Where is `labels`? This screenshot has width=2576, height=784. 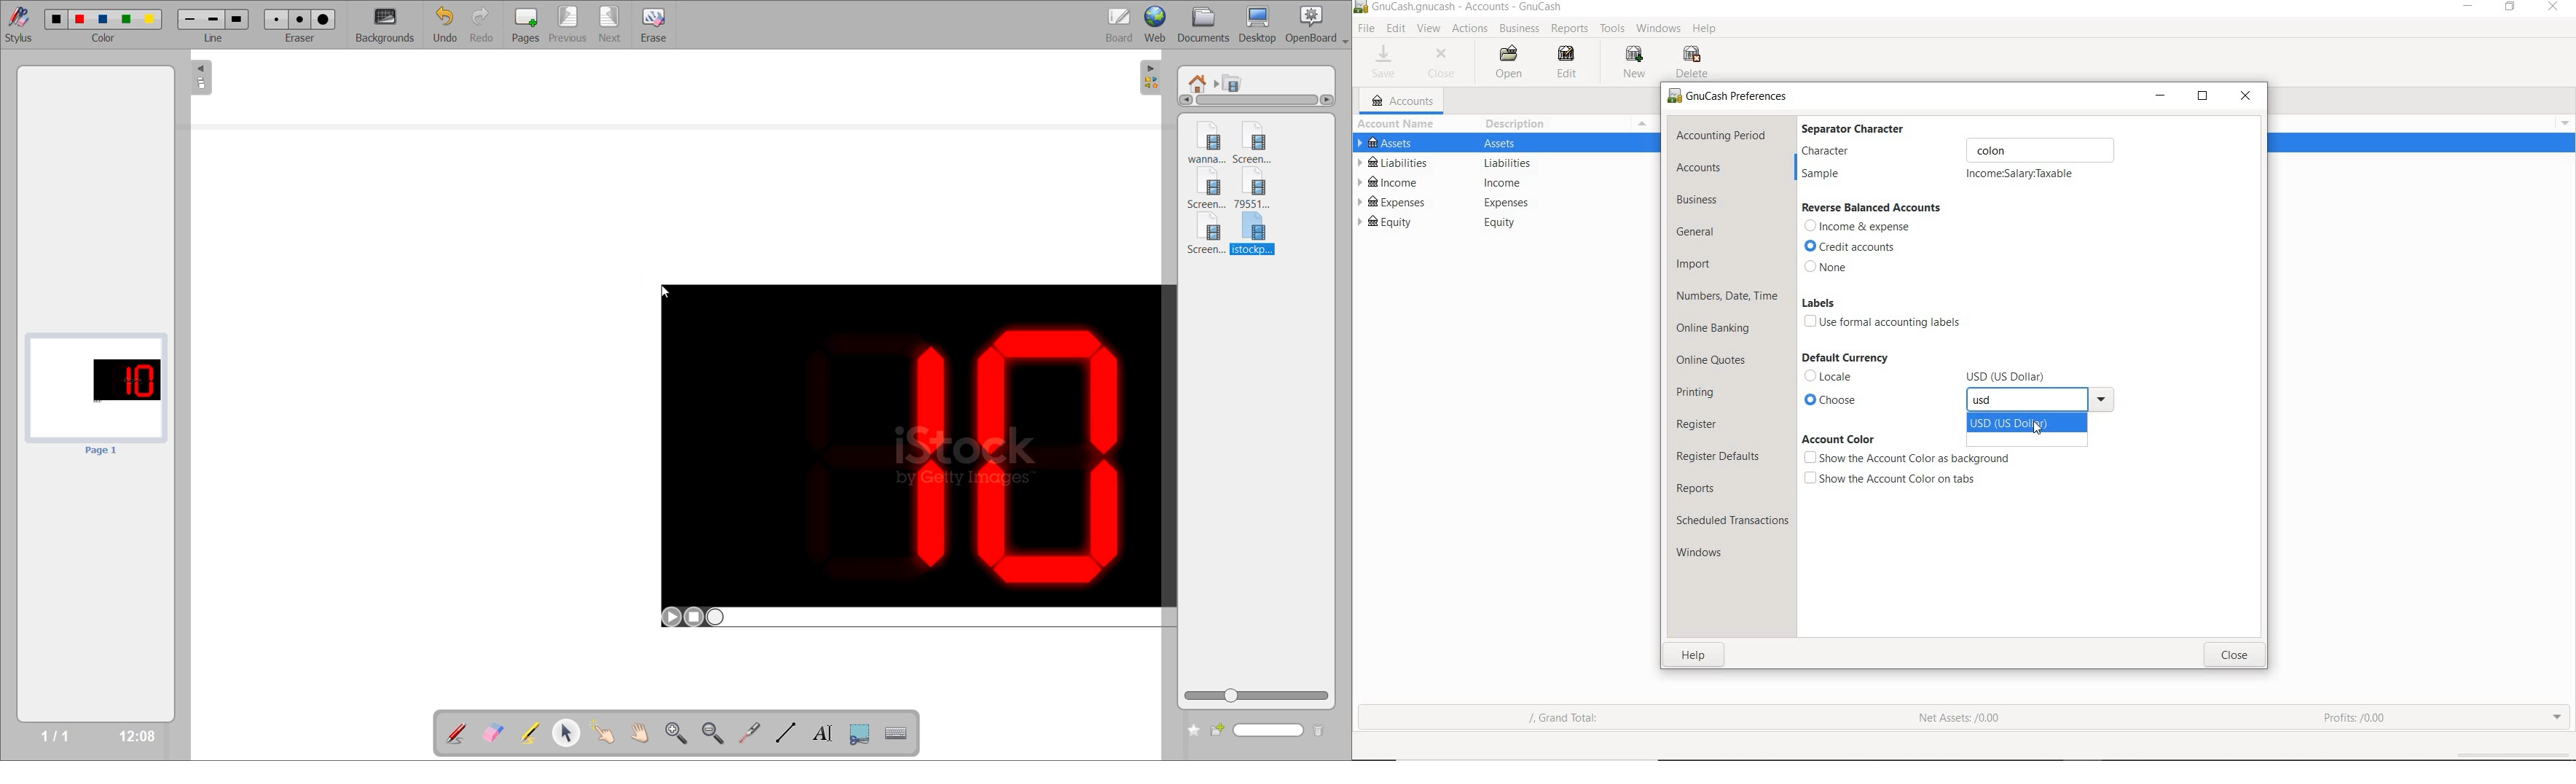 labels is located at coordinates (1818, 303).